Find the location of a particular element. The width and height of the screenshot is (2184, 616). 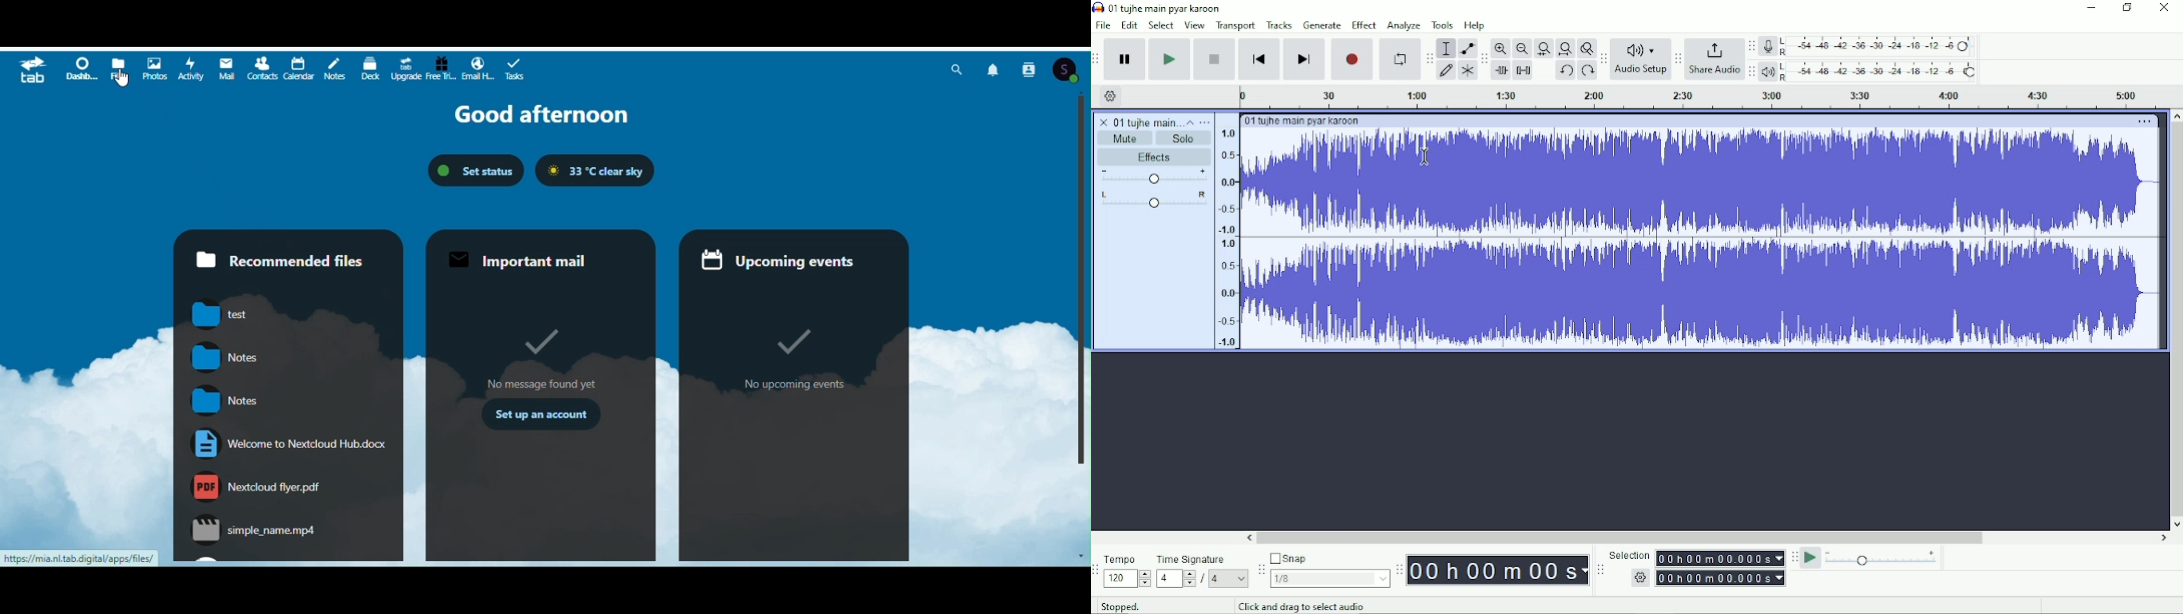

Trim audio outside selection is located at coordinates (1501, 71).